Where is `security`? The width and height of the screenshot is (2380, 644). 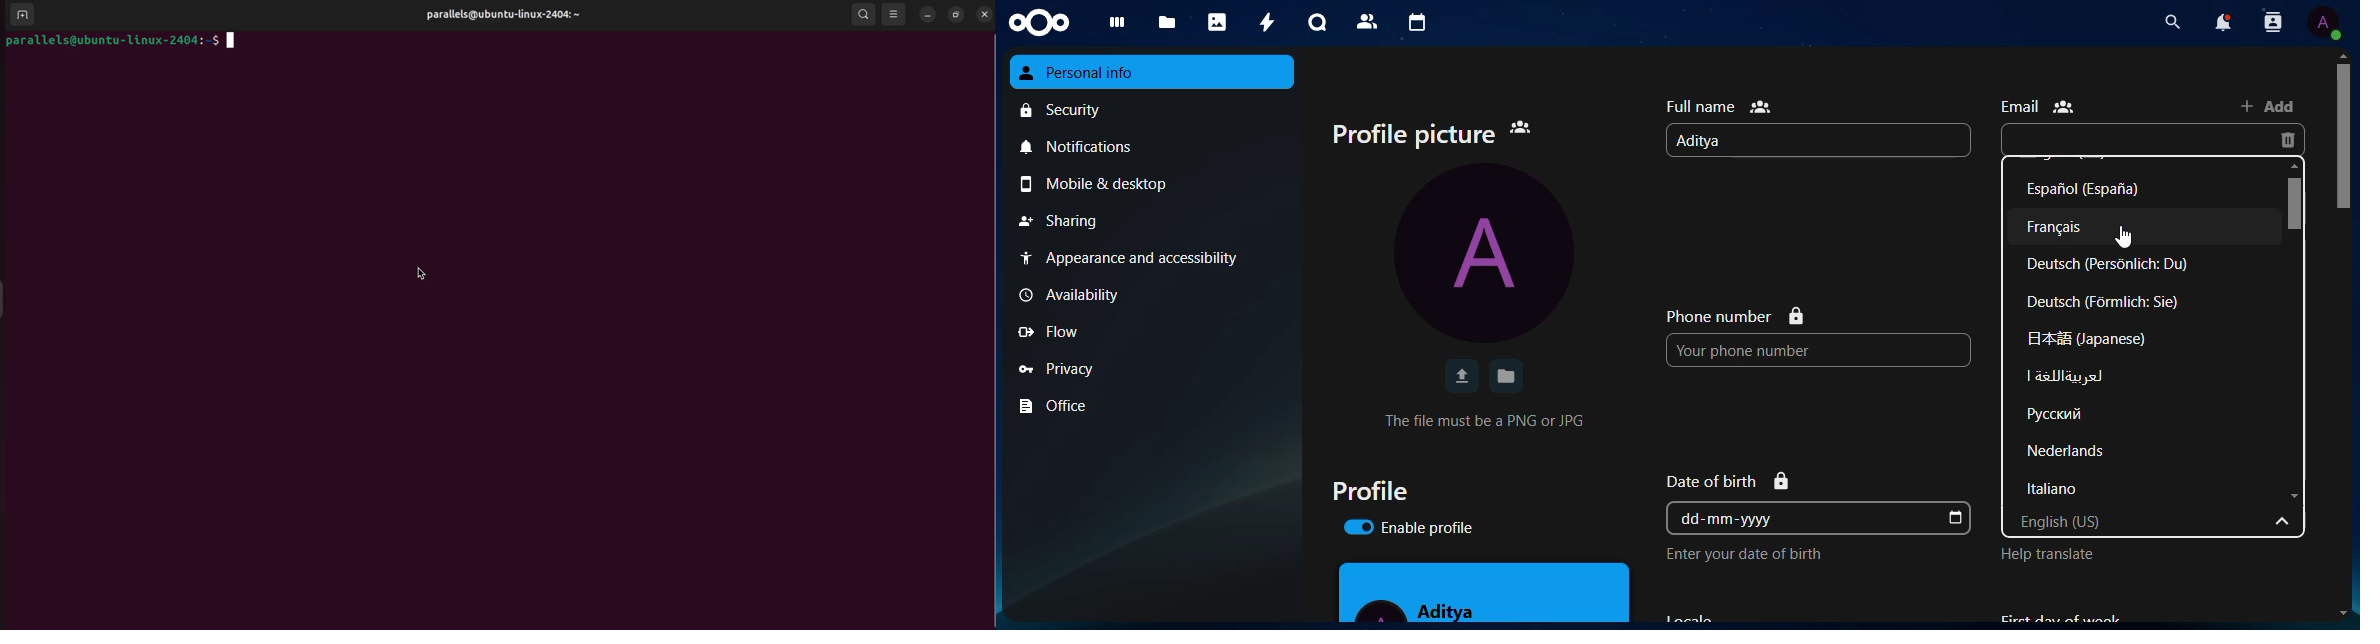
security is located at coordinates (1067, 111).